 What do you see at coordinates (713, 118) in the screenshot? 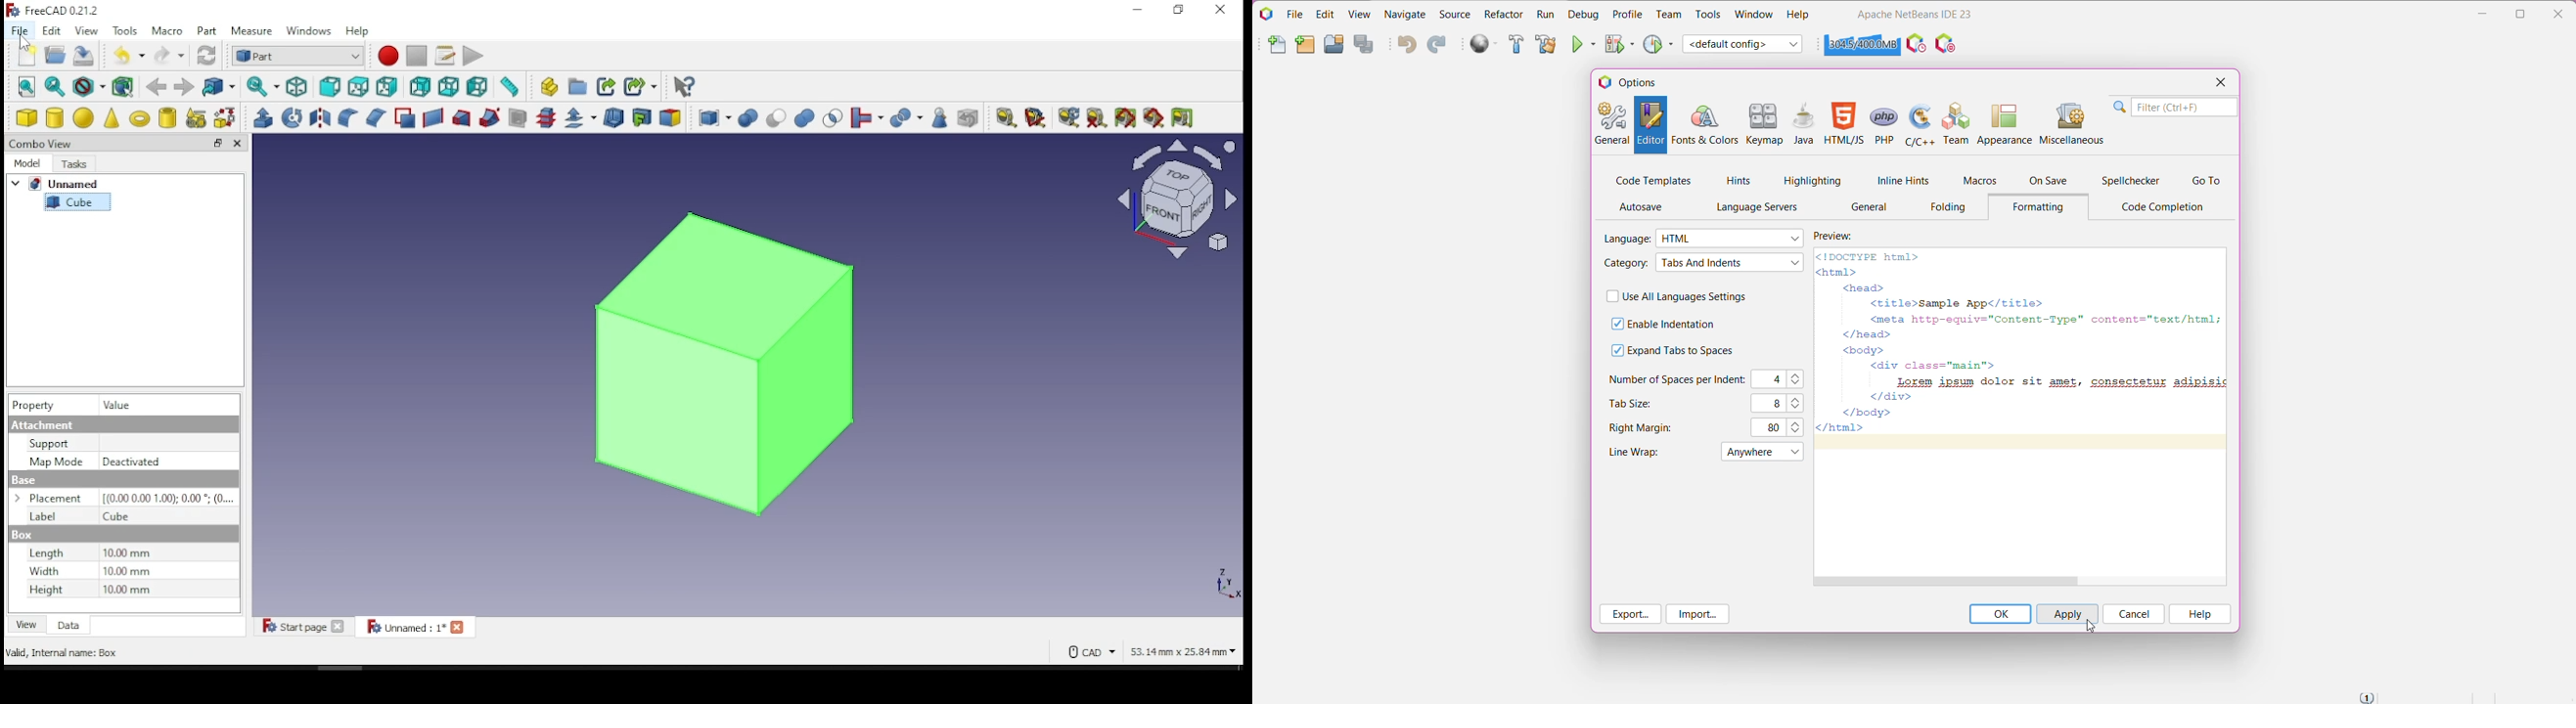
I see `compound tools` at bounding box center [713, 118].